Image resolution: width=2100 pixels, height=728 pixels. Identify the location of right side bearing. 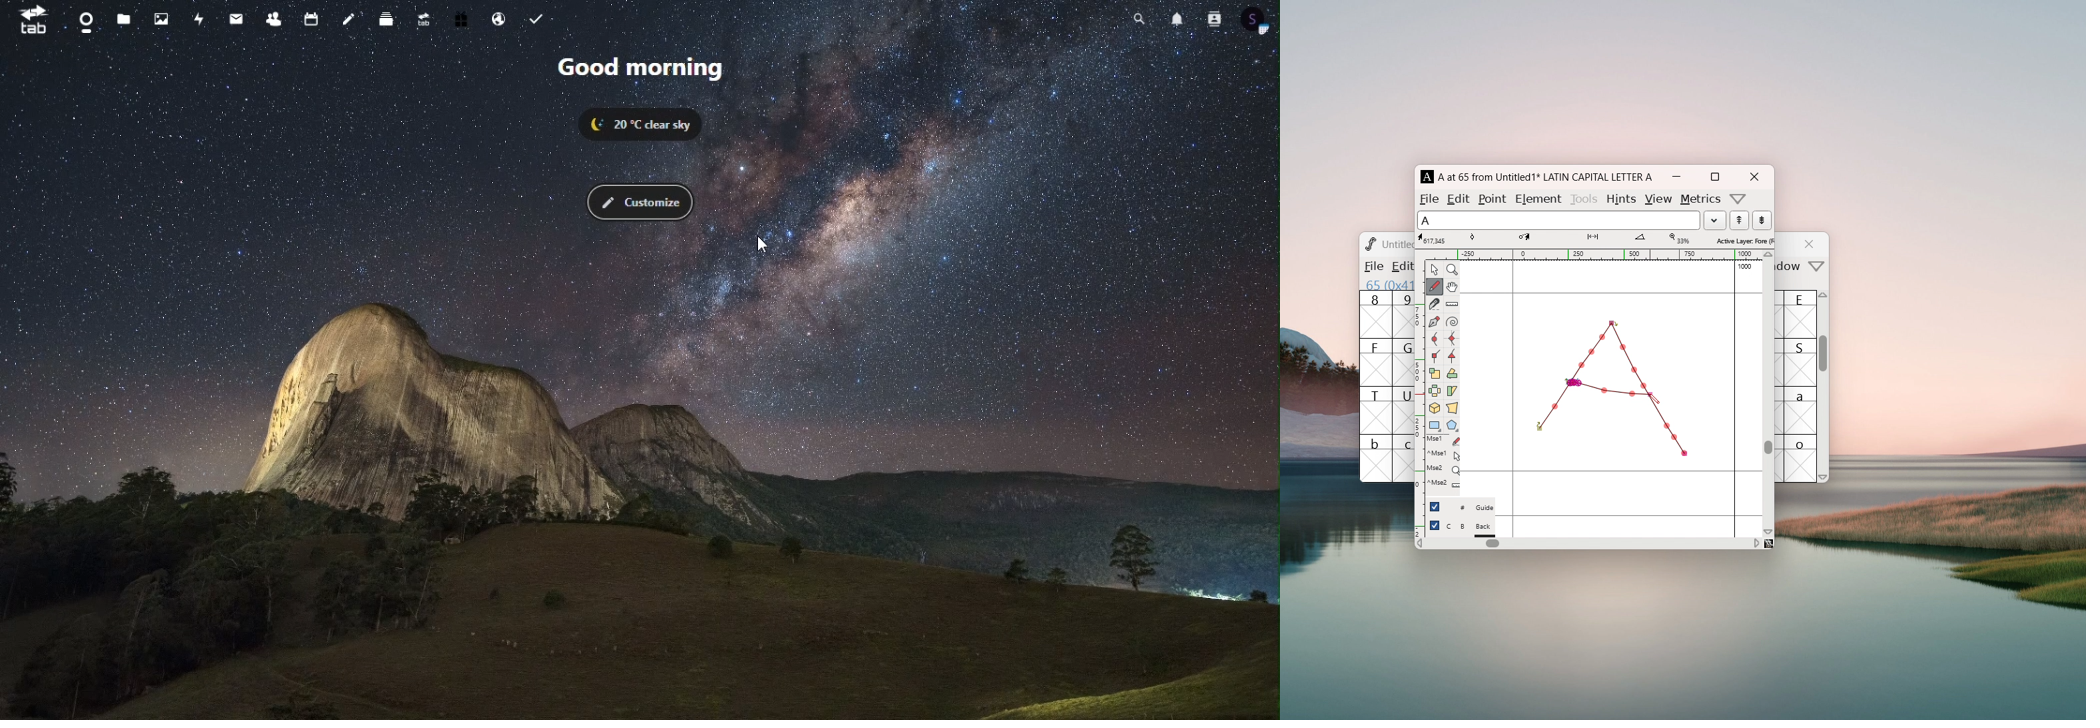
(1735, 398).